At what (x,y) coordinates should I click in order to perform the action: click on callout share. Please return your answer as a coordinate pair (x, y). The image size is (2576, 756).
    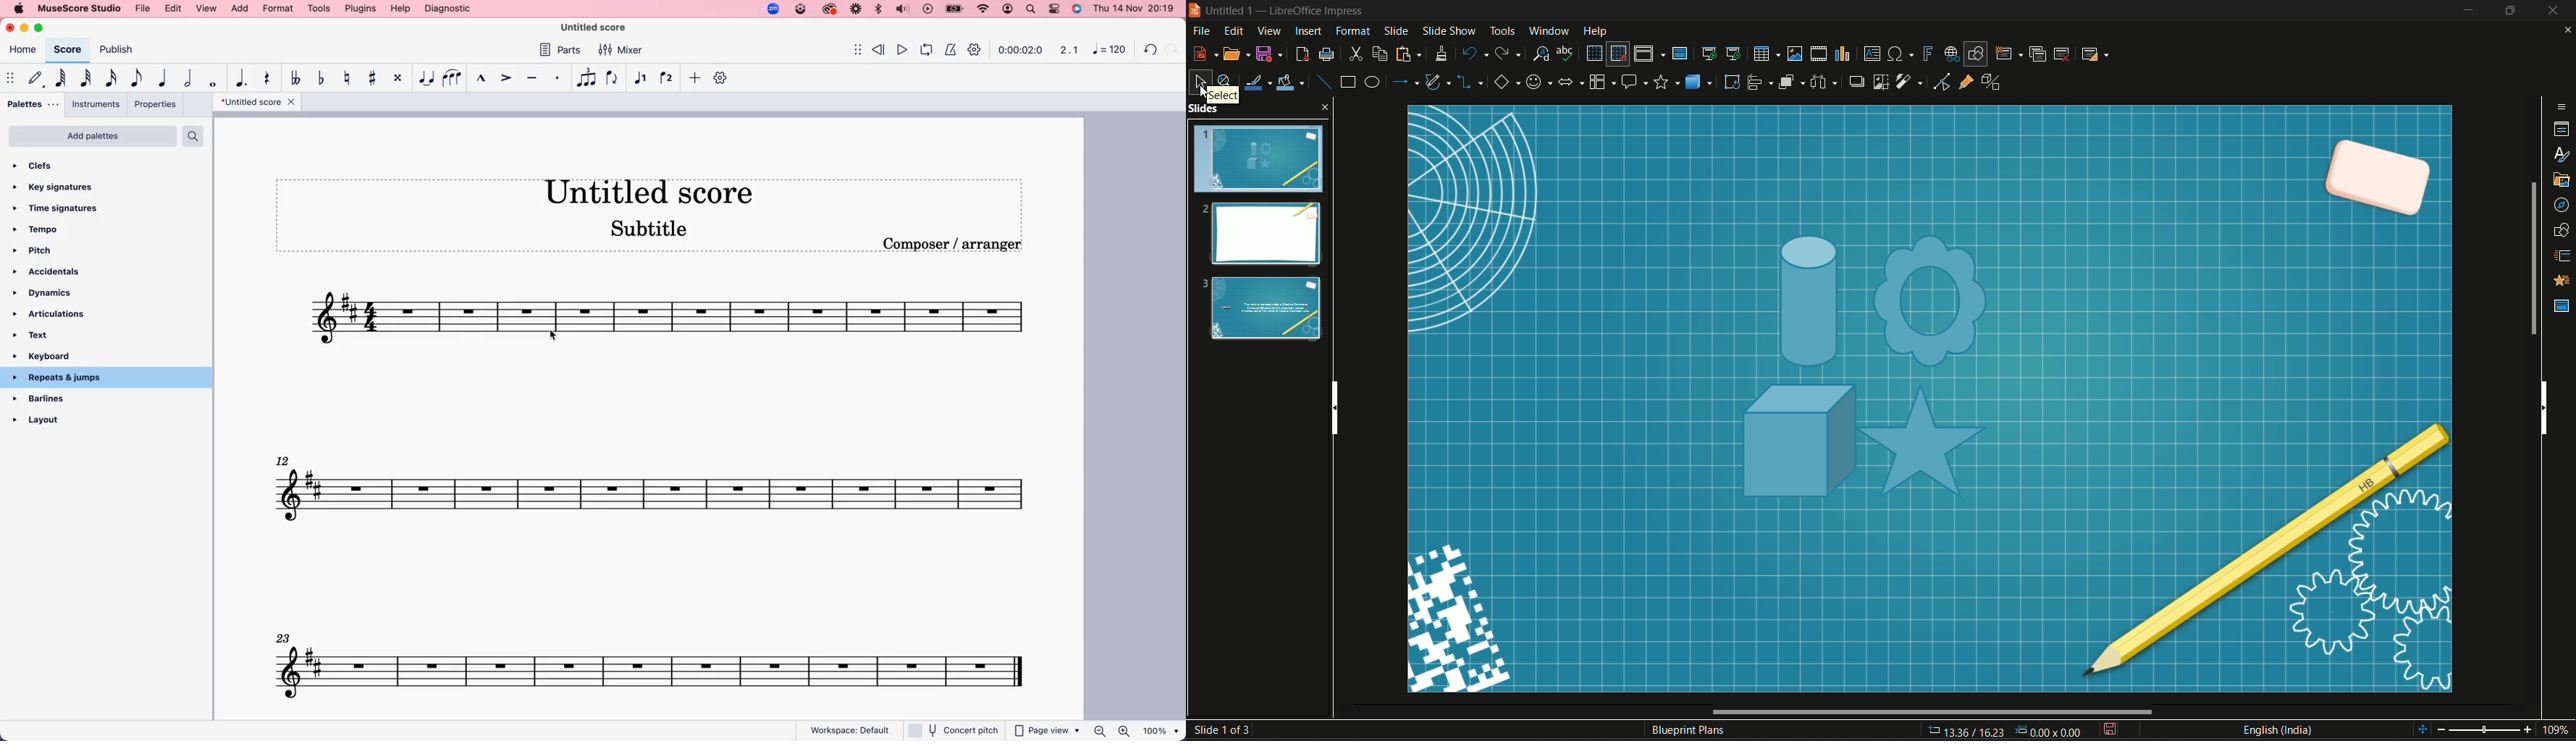
    Looking at the image, I should click on (1634, 81).